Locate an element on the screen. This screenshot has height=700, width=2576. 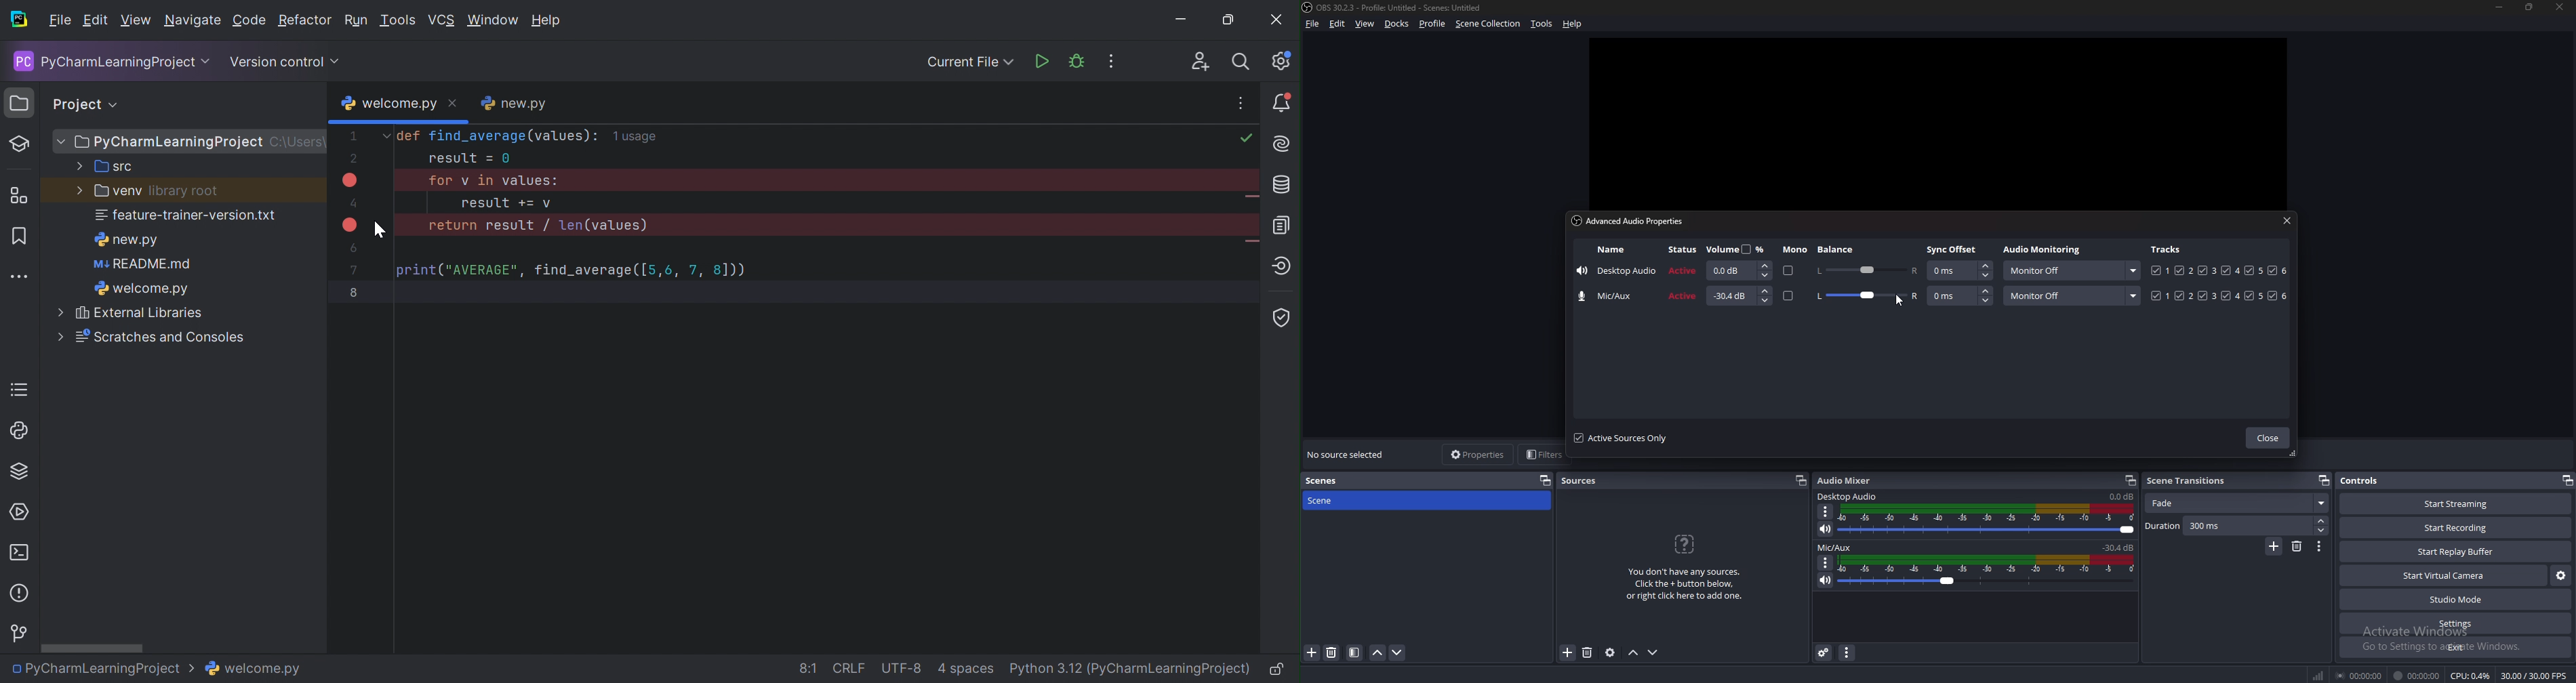
Minimize is located at coordinates (1180, 21).